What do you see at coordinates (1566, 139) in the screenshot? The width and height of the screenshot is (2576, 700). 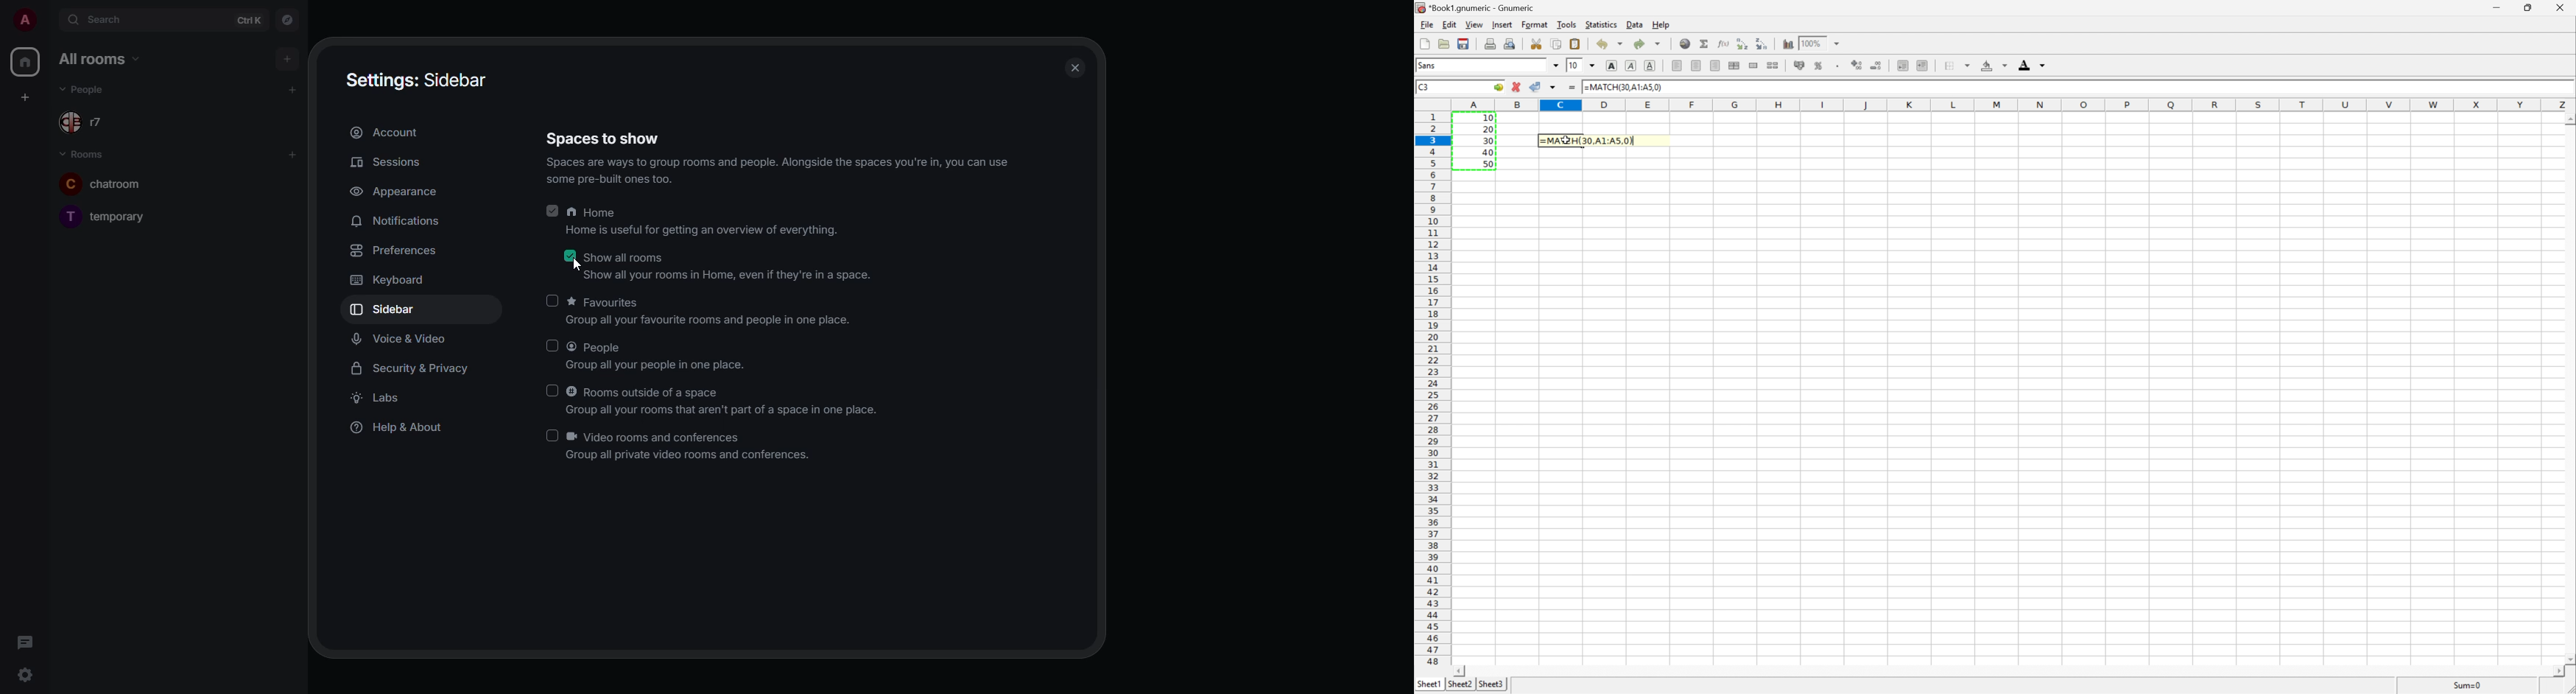 I see `Cursor` at bounding box center [1566, 139].